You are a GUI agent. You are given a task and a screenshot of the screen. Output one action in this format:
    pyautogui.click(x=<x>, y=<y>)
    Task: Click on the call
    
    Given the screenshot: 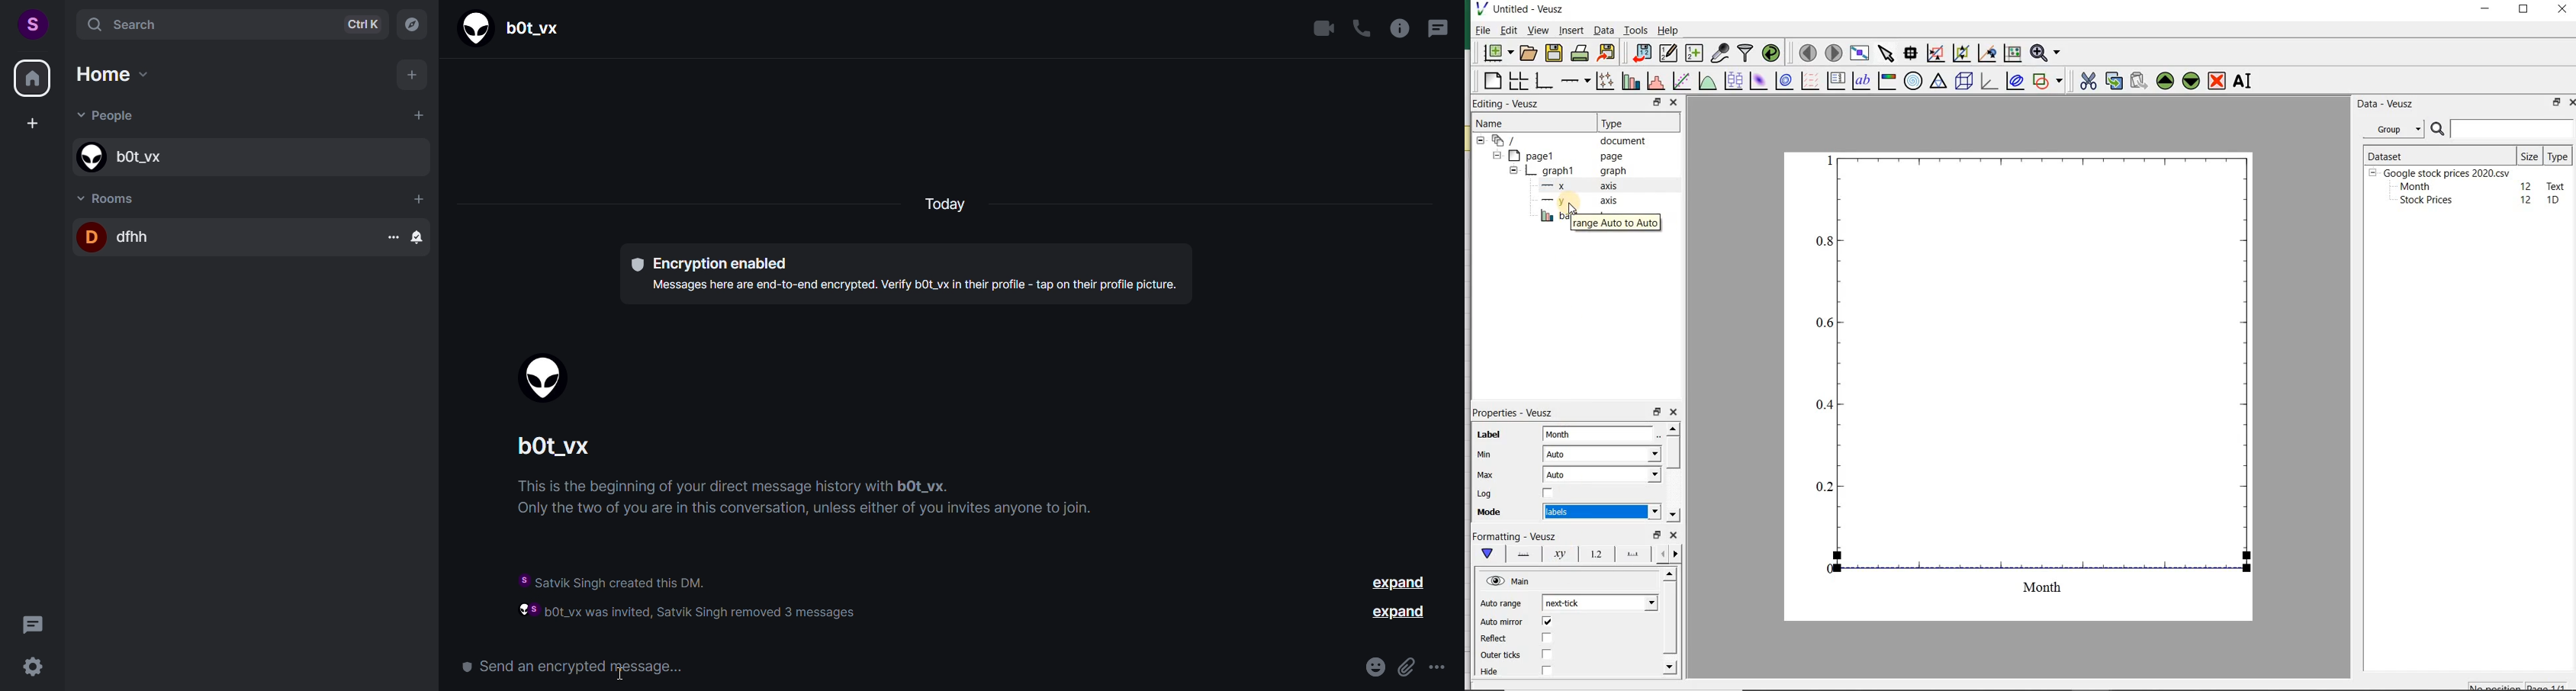 What is the action you would take?
    pyautogui.click(x=1360, y=30)
    